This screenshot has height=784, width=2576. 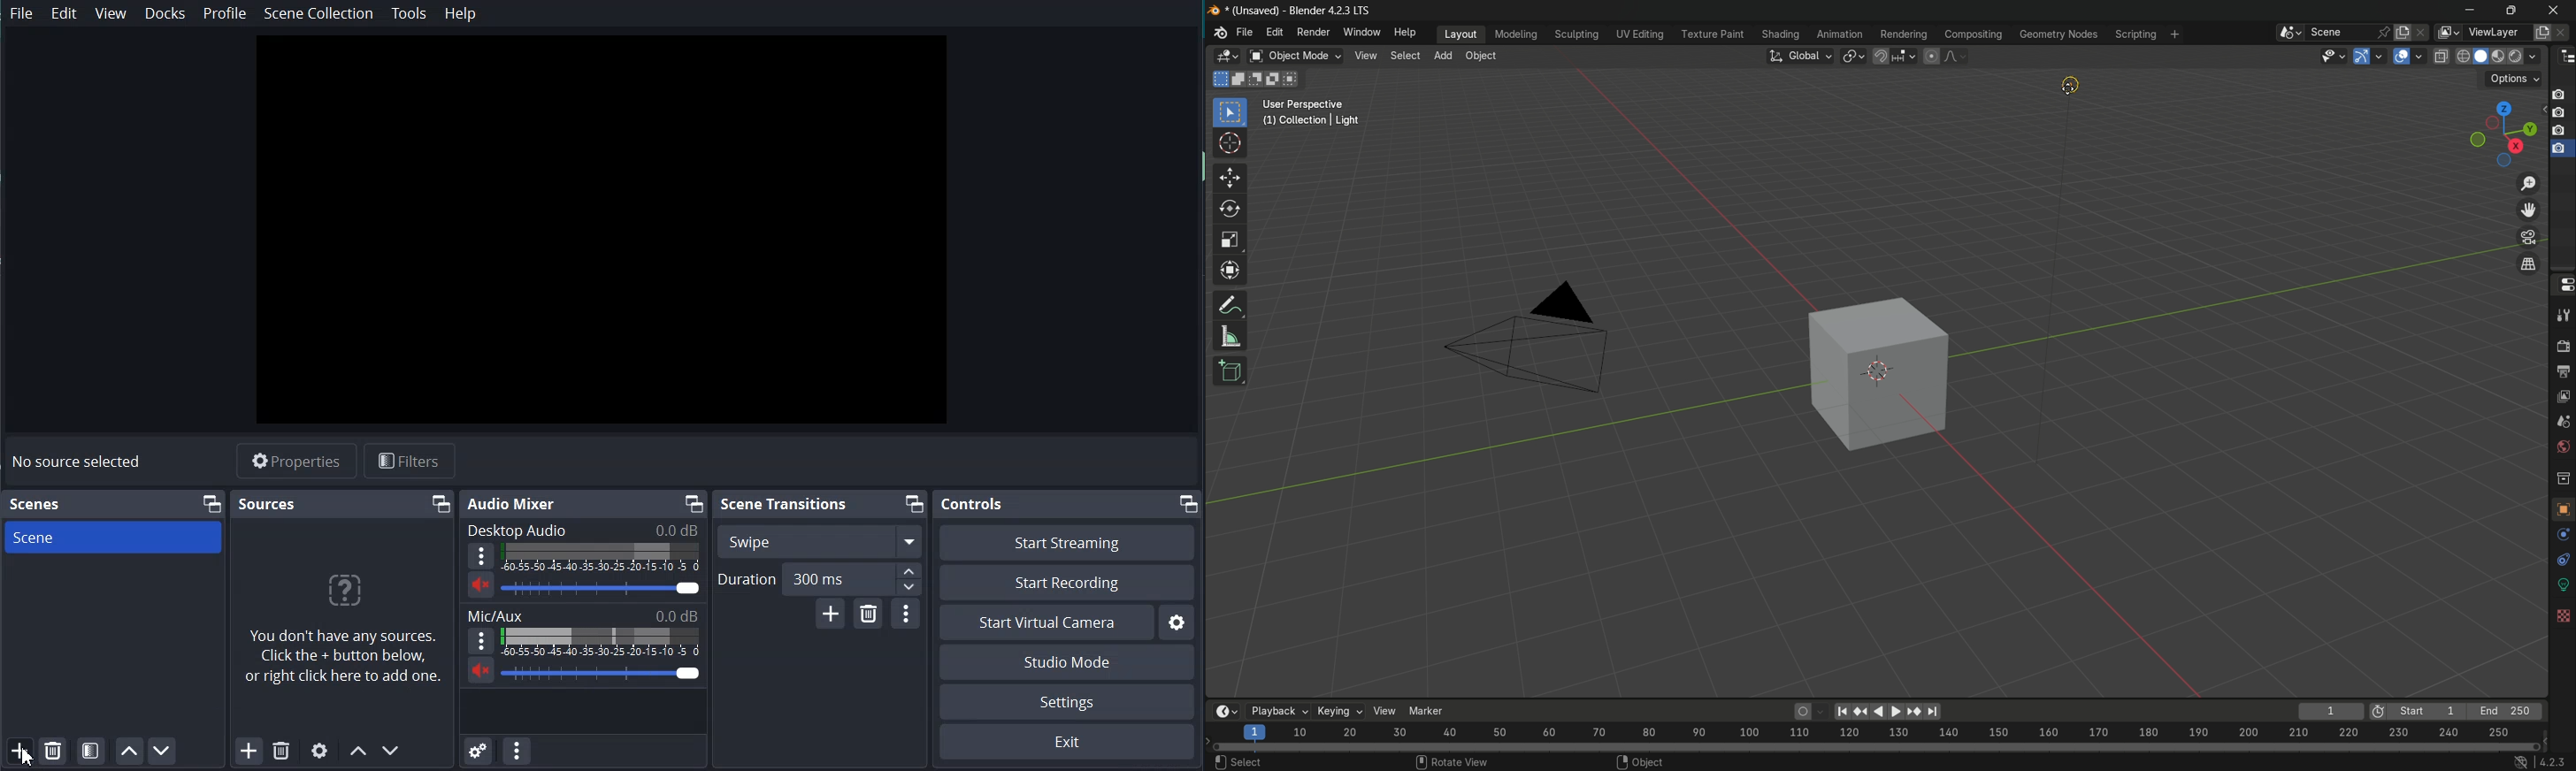 I want to click on Profile, so click(x=225, y=13).